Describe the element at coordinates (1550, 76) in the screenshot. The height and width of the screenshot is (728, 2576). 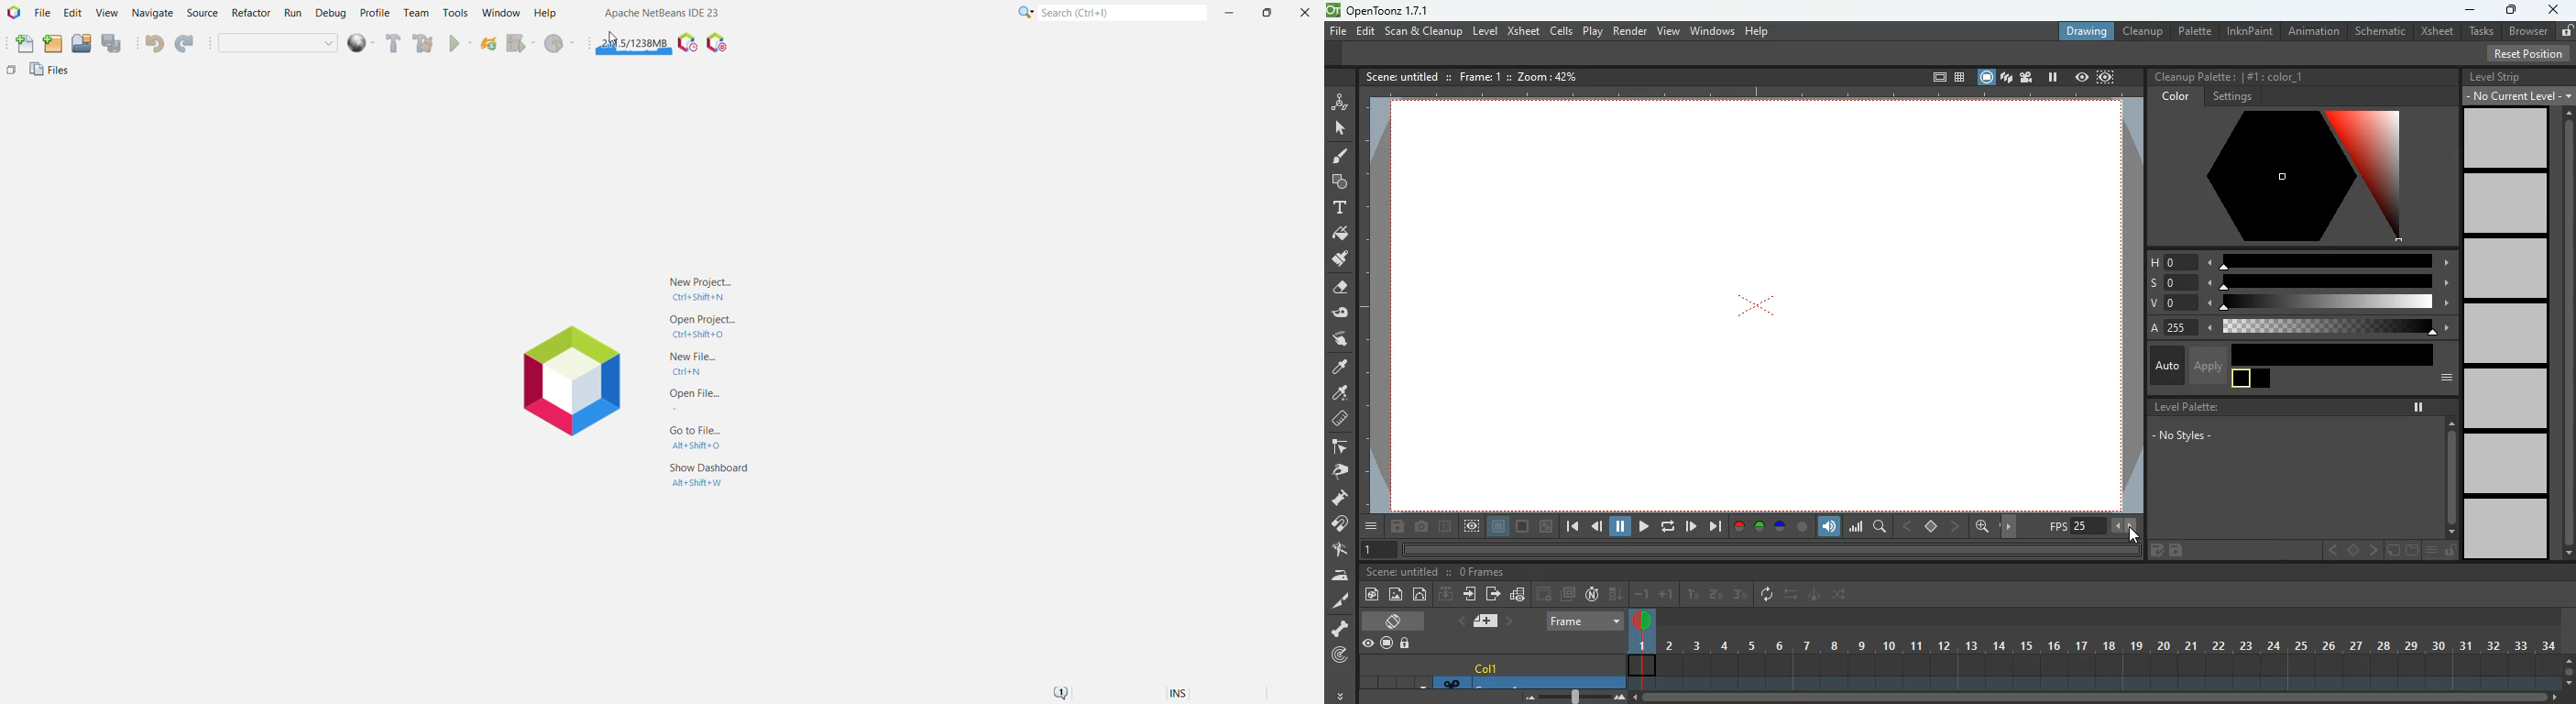
I see `zoom` at that location.